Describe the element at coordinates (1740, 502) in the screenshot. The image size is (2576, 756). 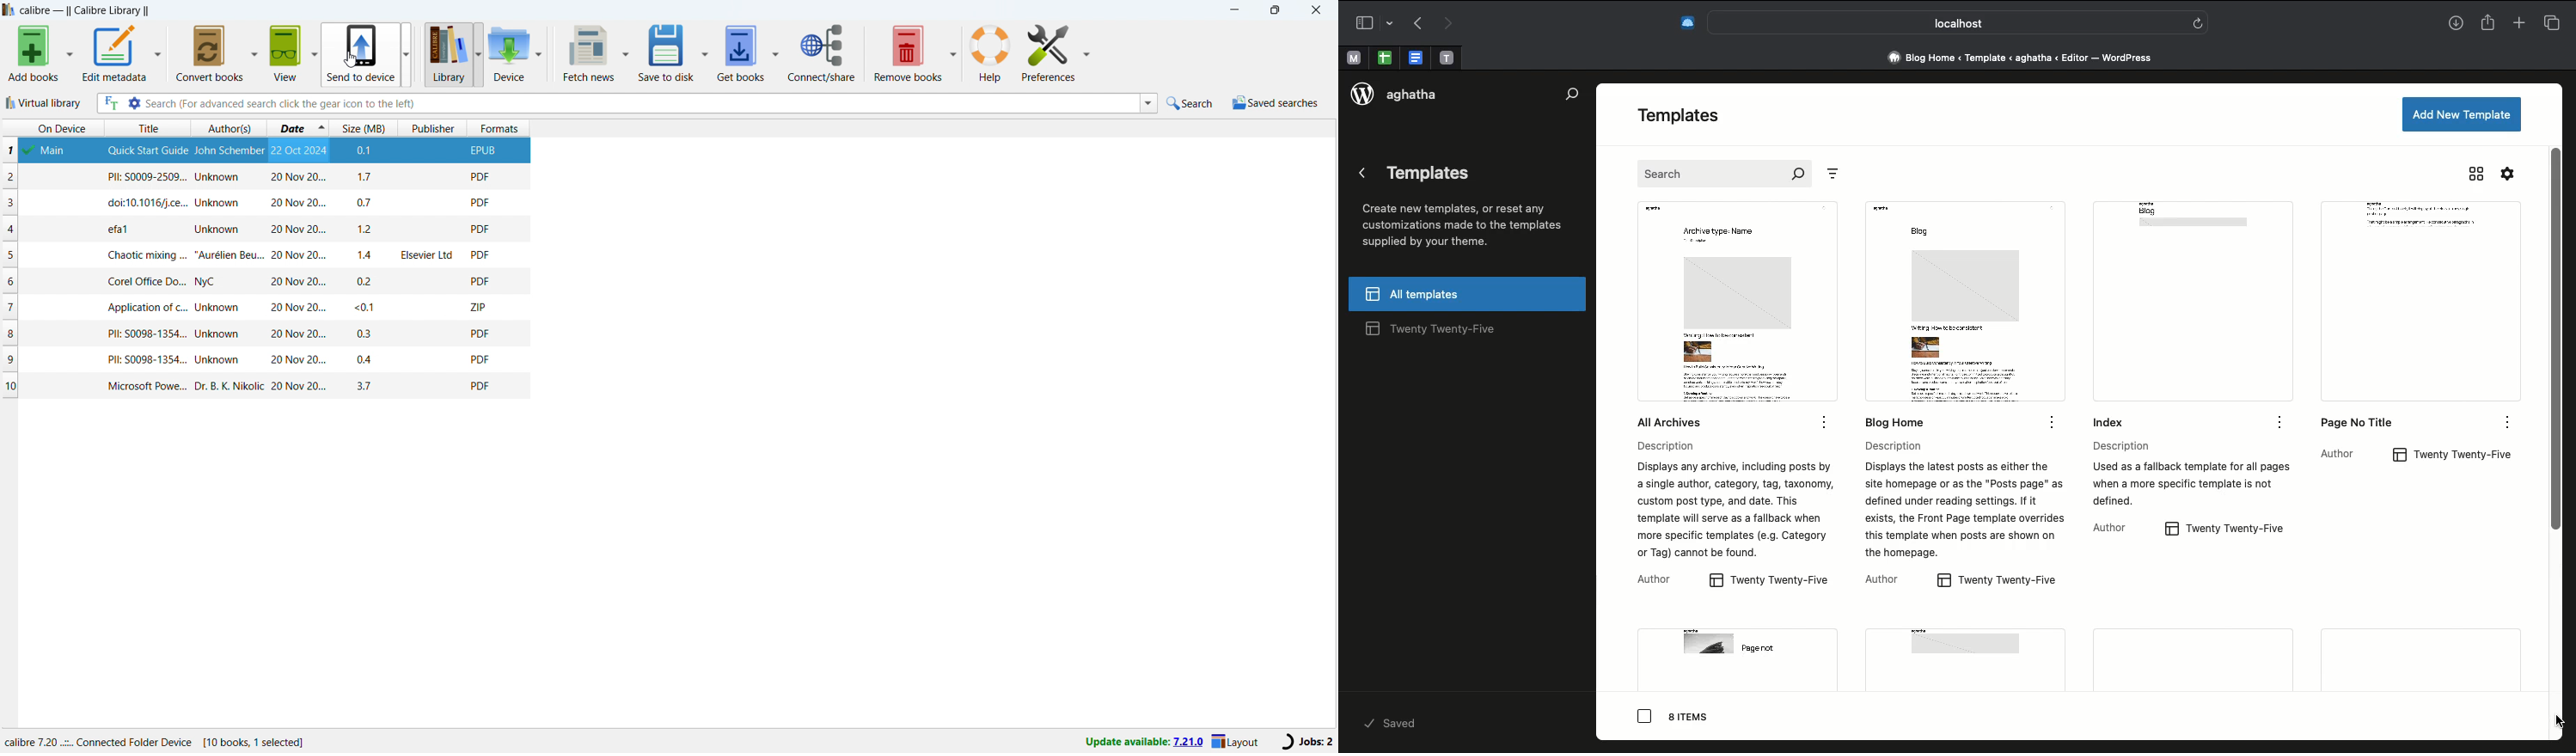
I see `Description` at that location.